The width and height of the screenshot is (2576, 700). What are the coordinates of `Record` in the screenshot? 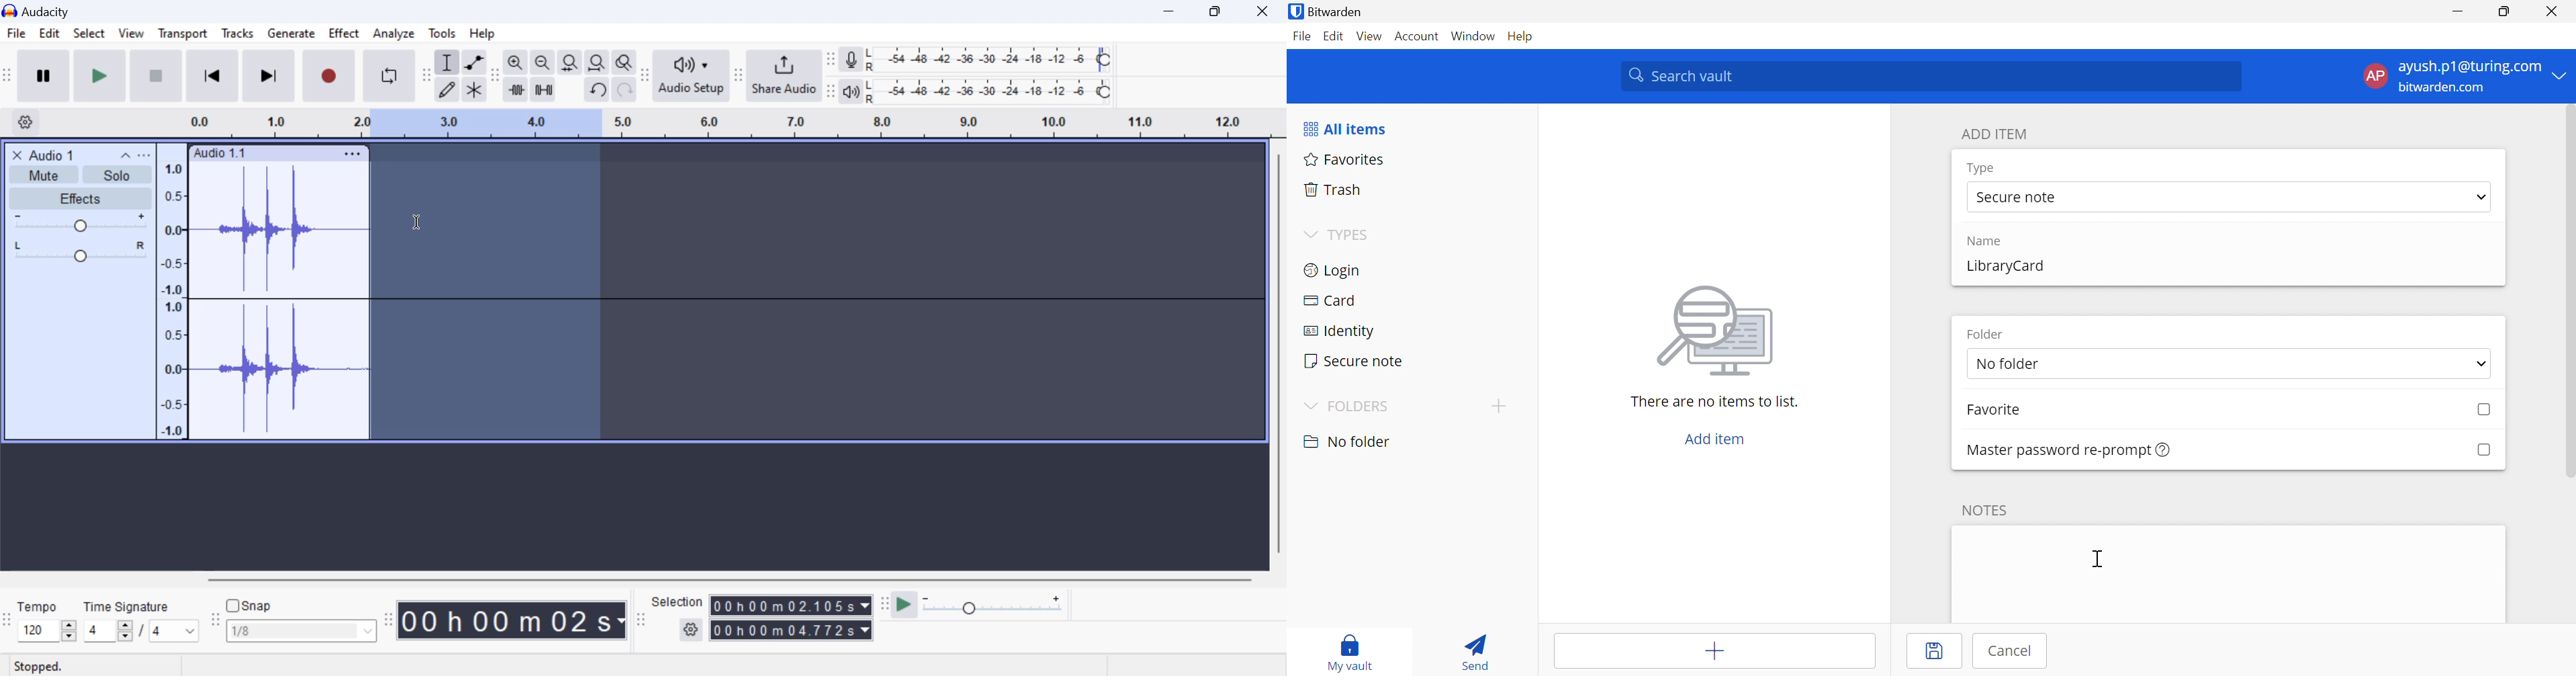 It's located at (326, 76).